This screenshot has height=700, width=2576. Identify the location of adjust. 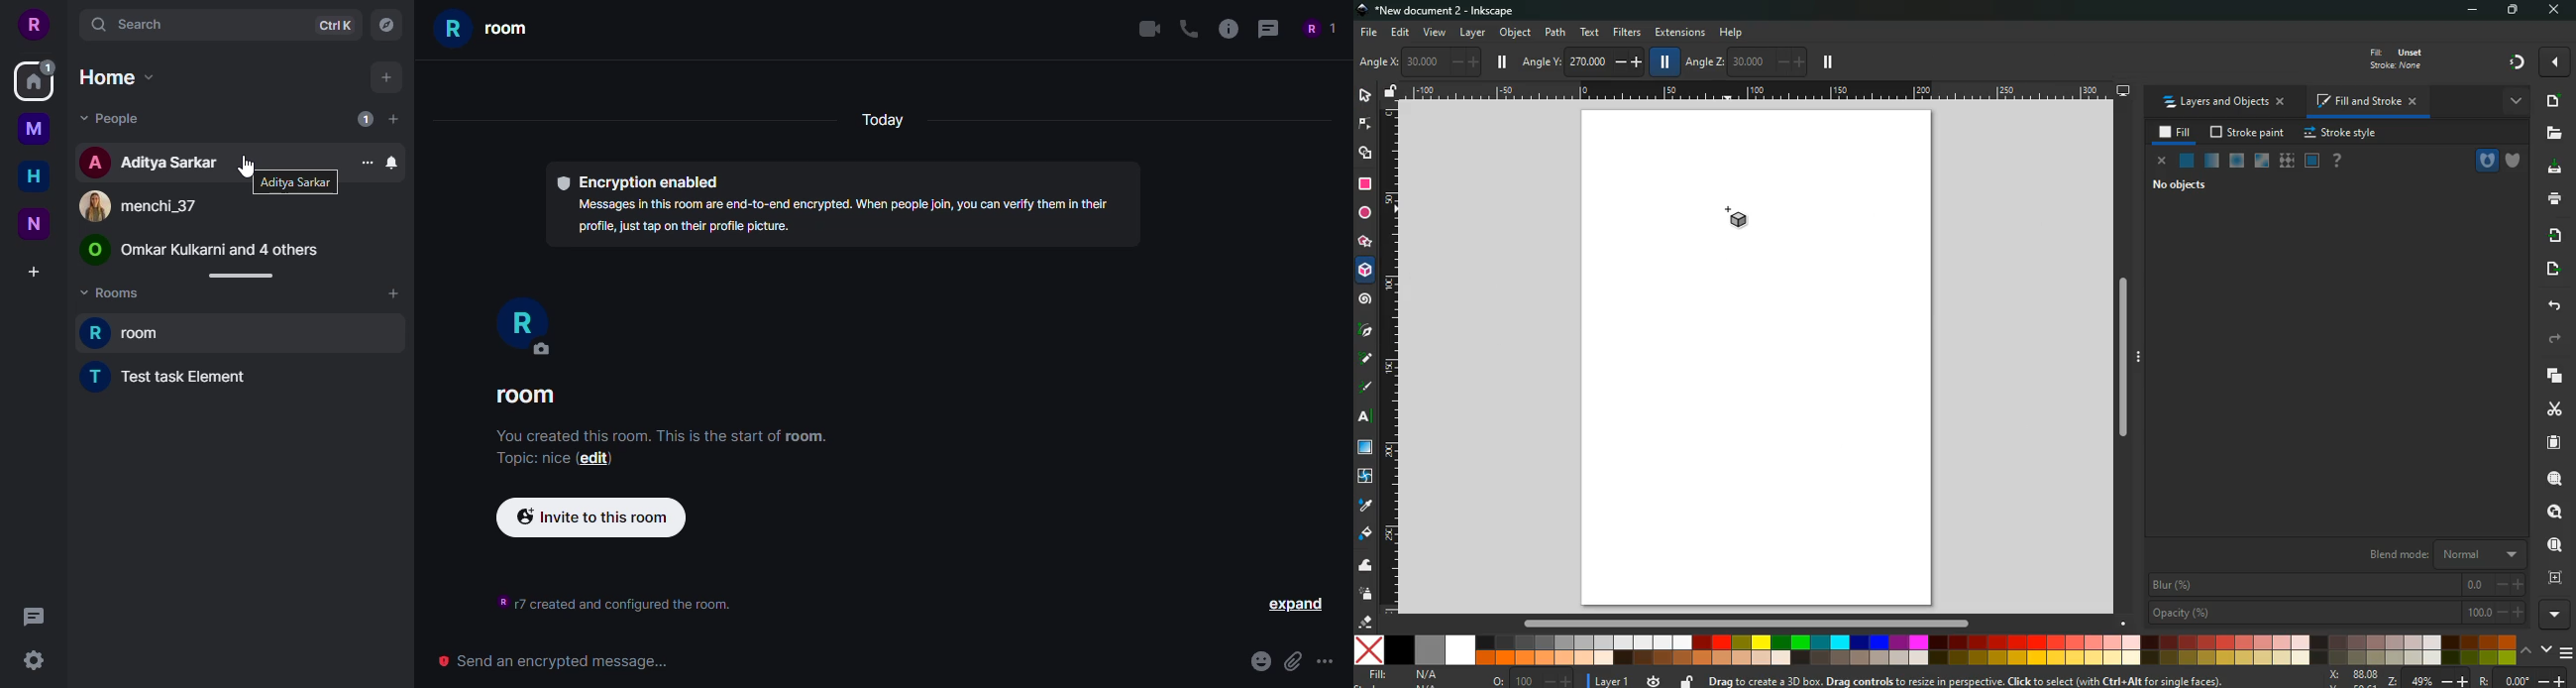
(237, 276).